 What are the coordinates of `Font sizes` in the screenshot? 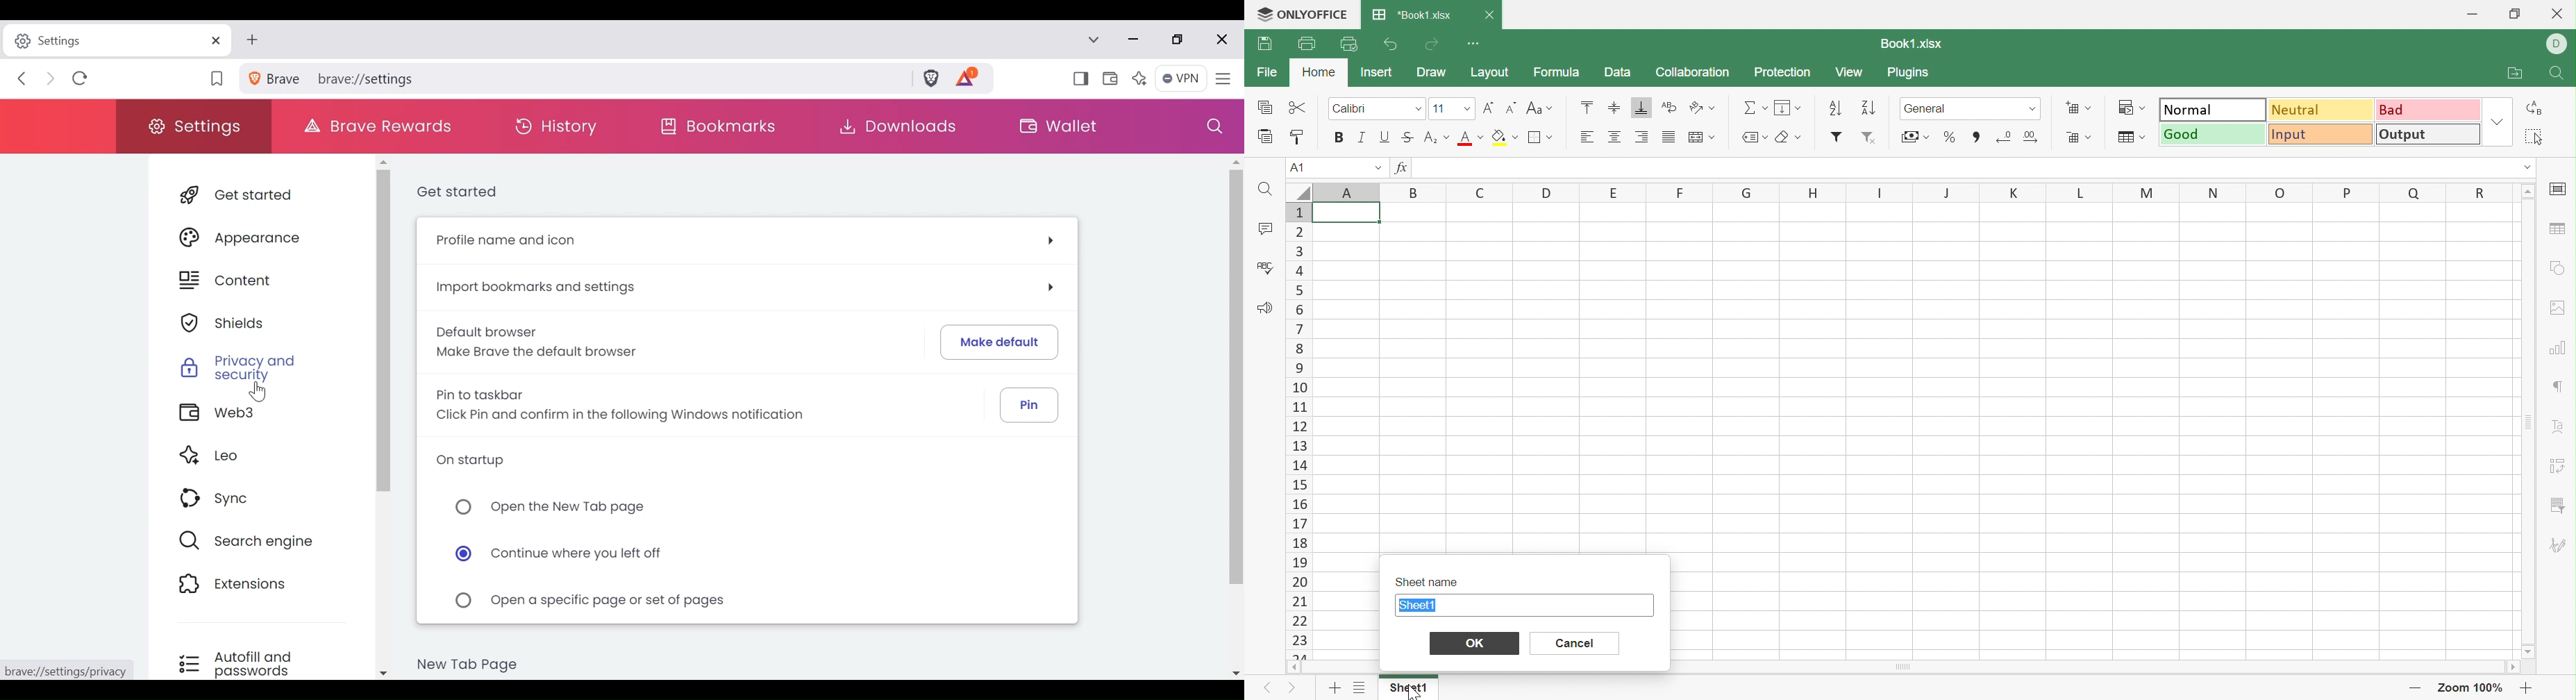 It's located at (1466, 110).